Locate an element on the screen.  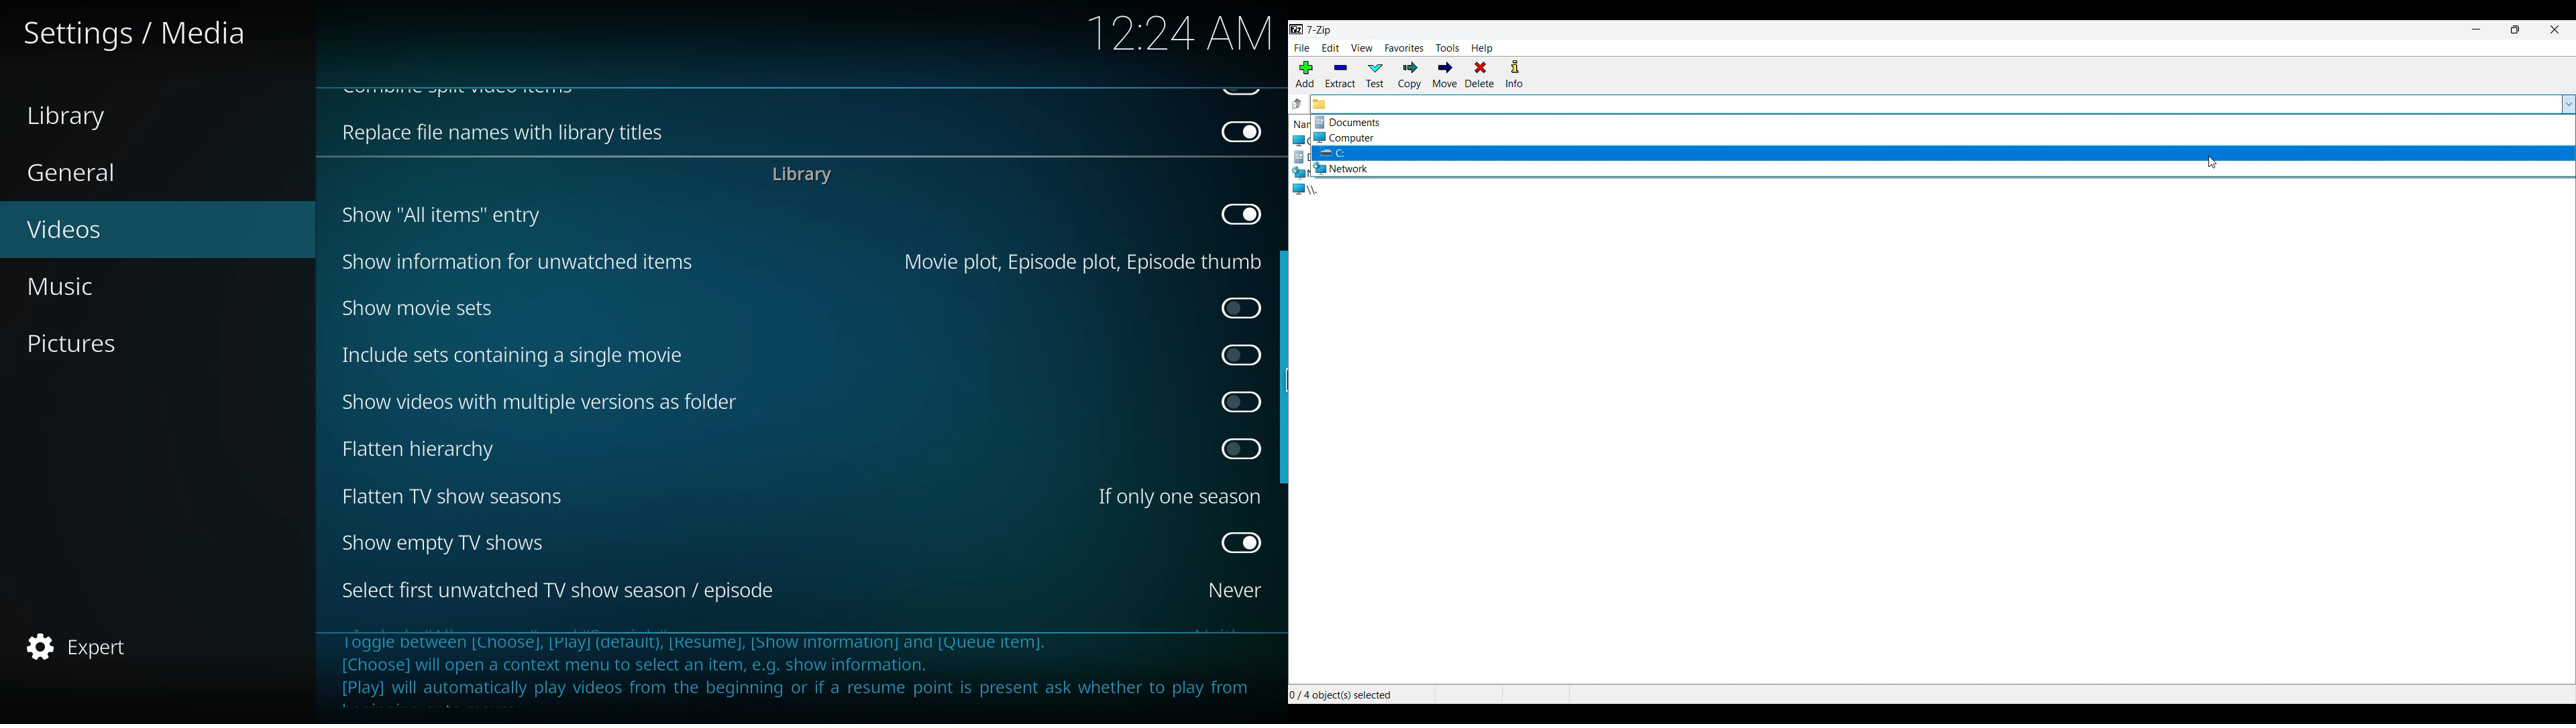
movie plot is located at coordinates (1077, 261).